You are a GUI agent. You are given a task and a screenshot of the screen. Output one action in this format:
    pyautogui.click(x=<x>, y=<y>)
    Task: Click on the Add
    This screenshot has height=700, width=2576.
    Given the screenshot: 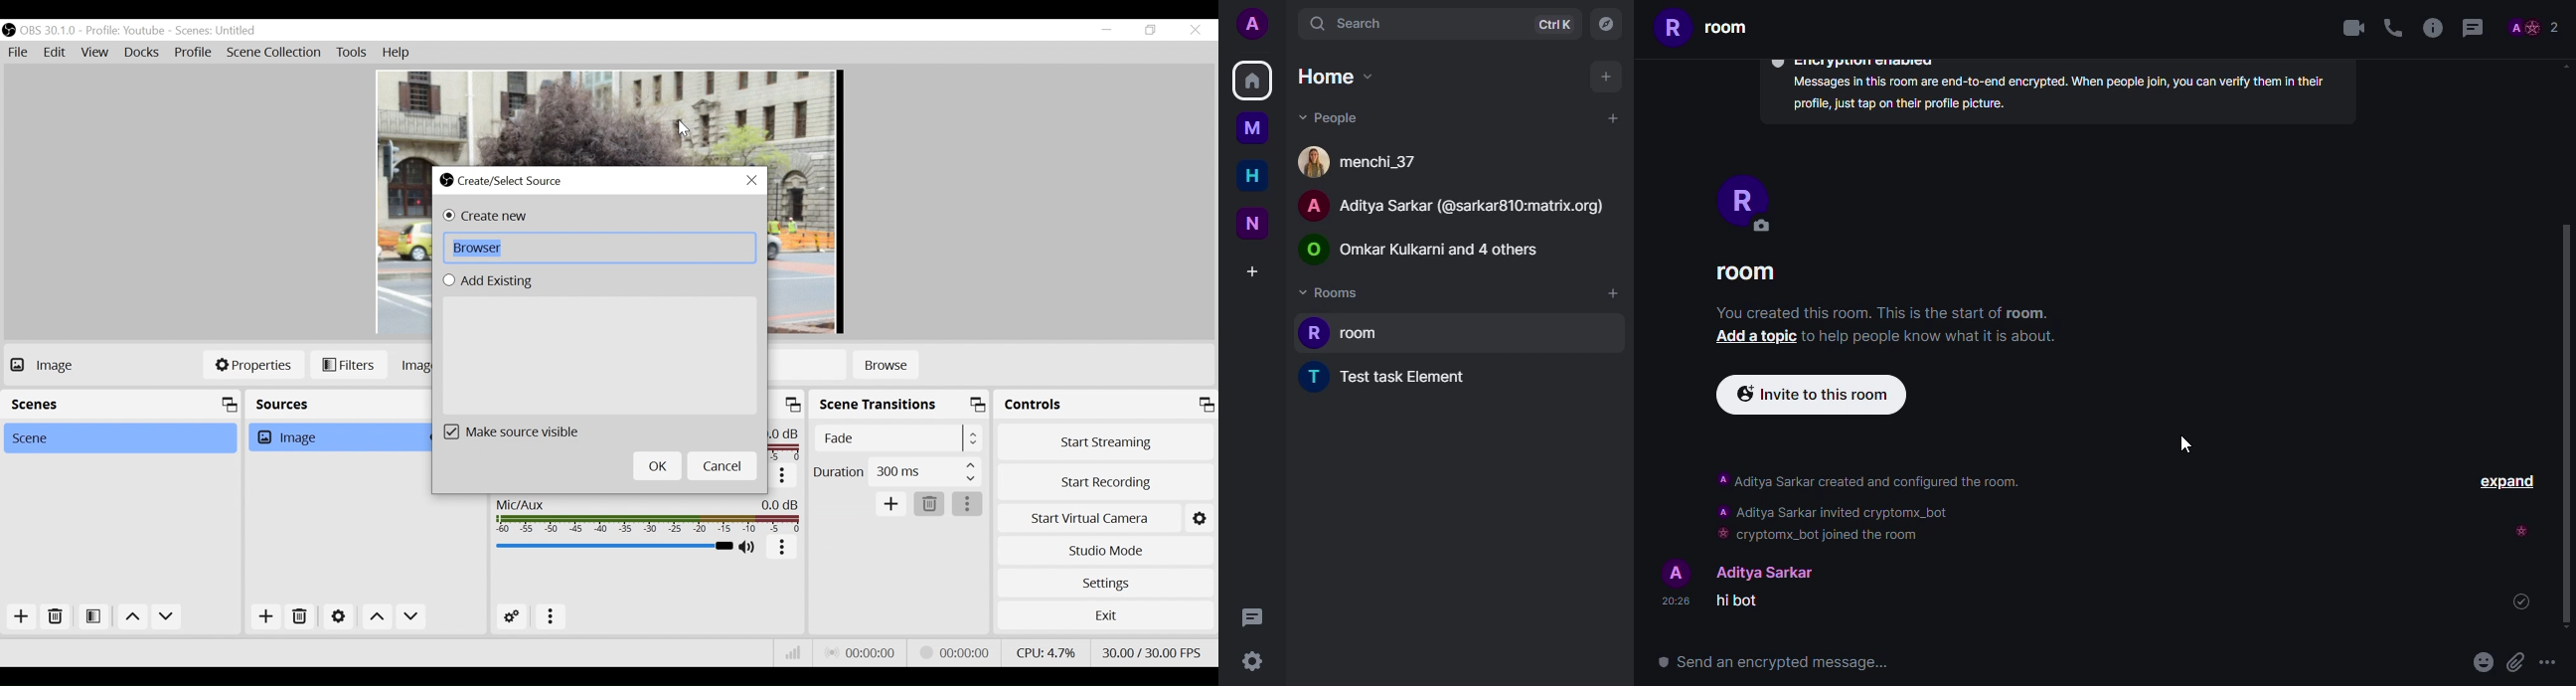 What is the action you would take?
    pyautogui.click(x=891, y=504)
    